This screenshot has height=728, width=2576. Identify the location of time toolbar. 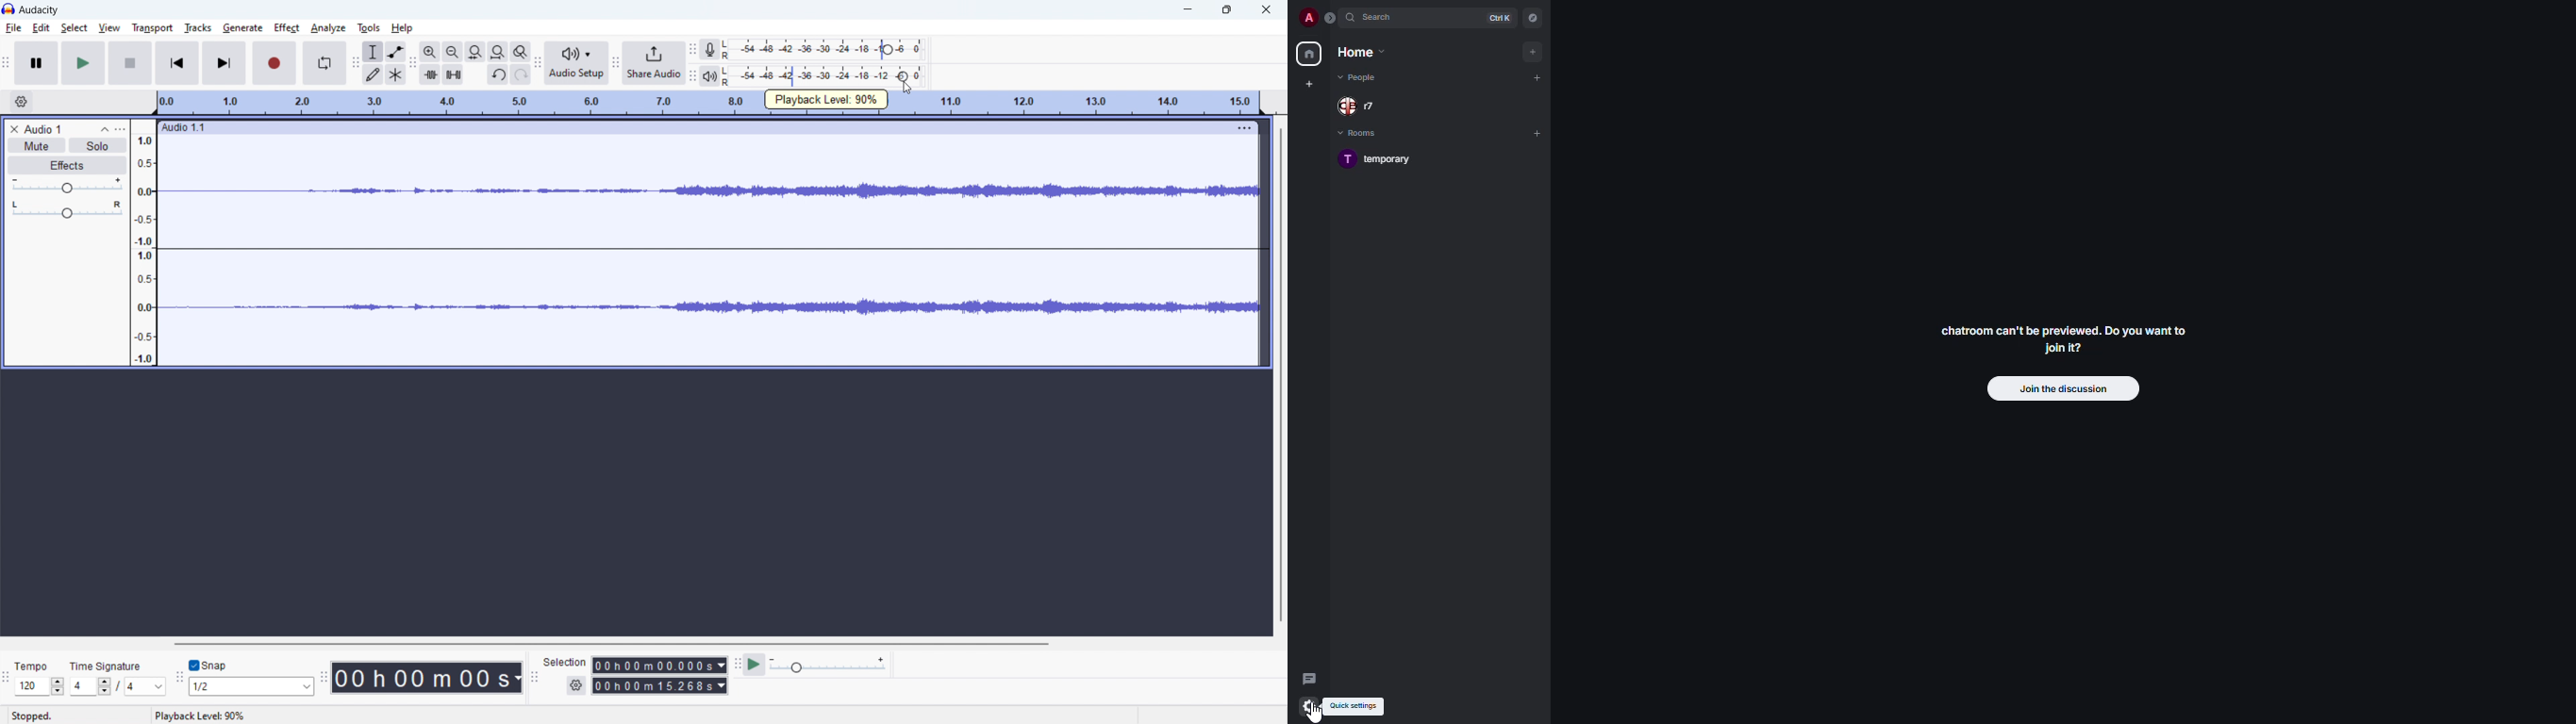
(323, 677).